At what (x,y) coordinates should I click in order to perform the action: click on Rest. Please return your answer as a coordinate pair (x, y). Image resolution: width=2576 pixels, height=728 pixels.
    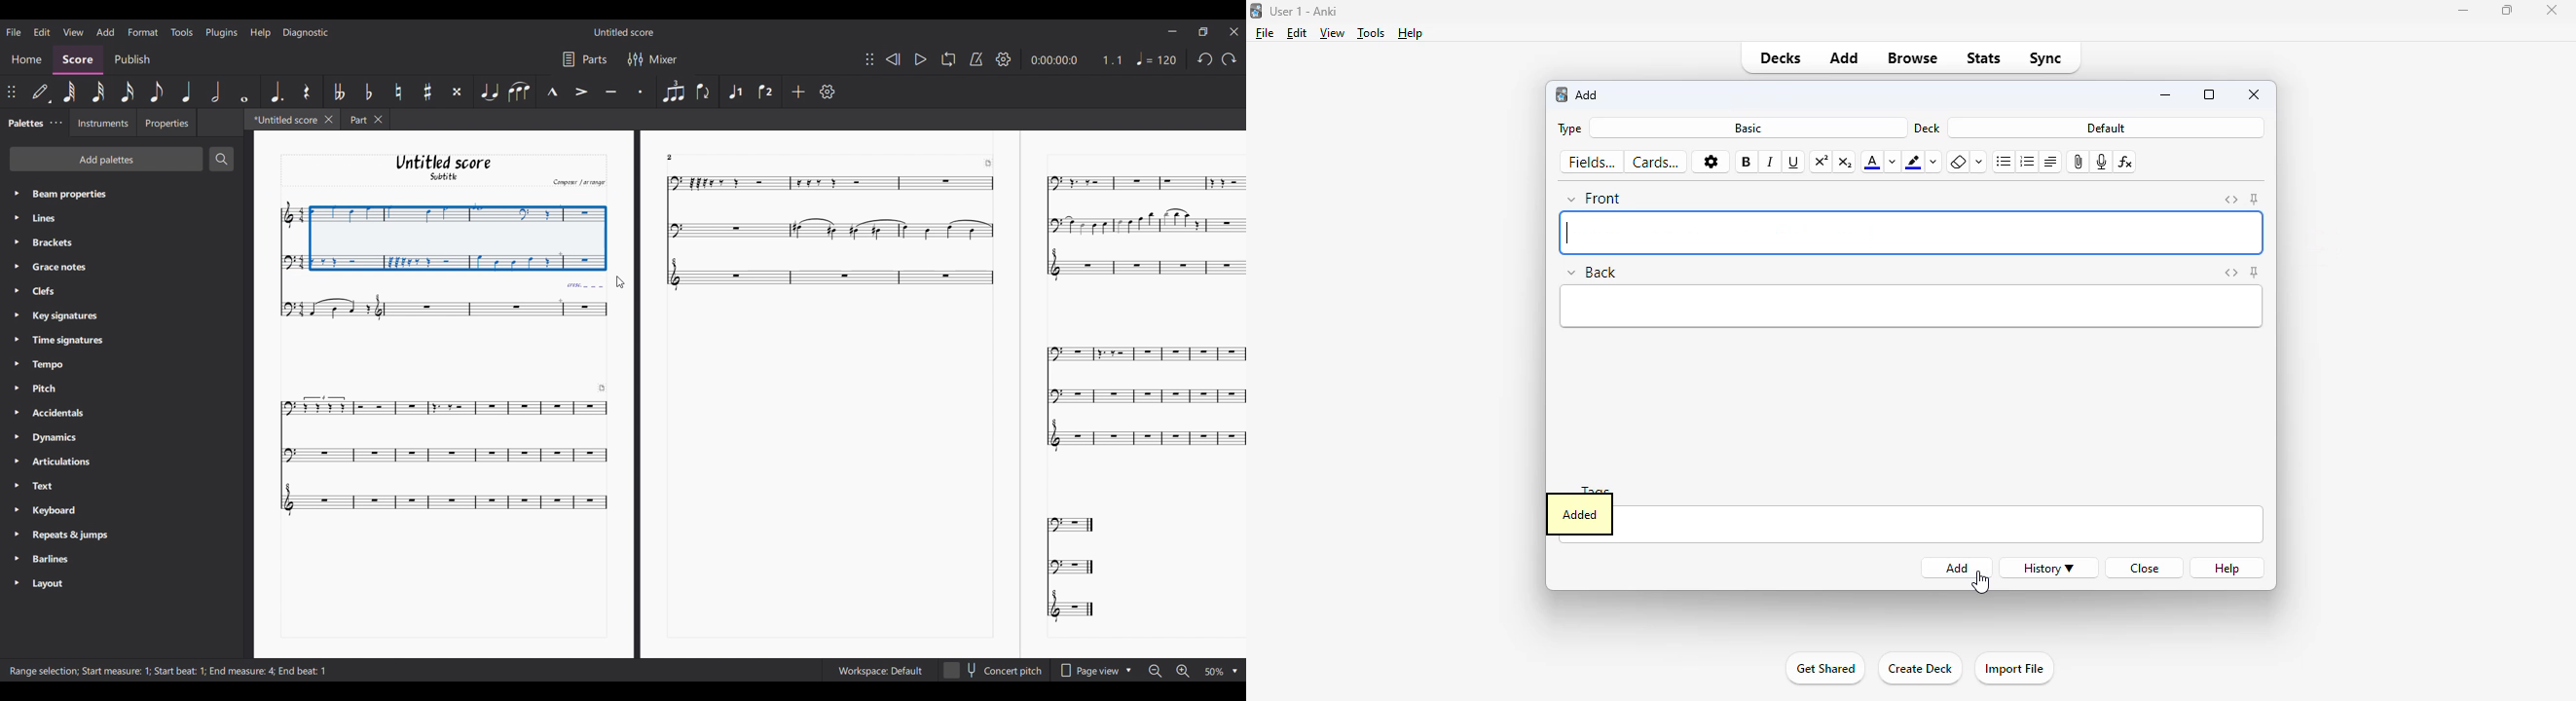
    Looking at the image, I should click on (306, 91).